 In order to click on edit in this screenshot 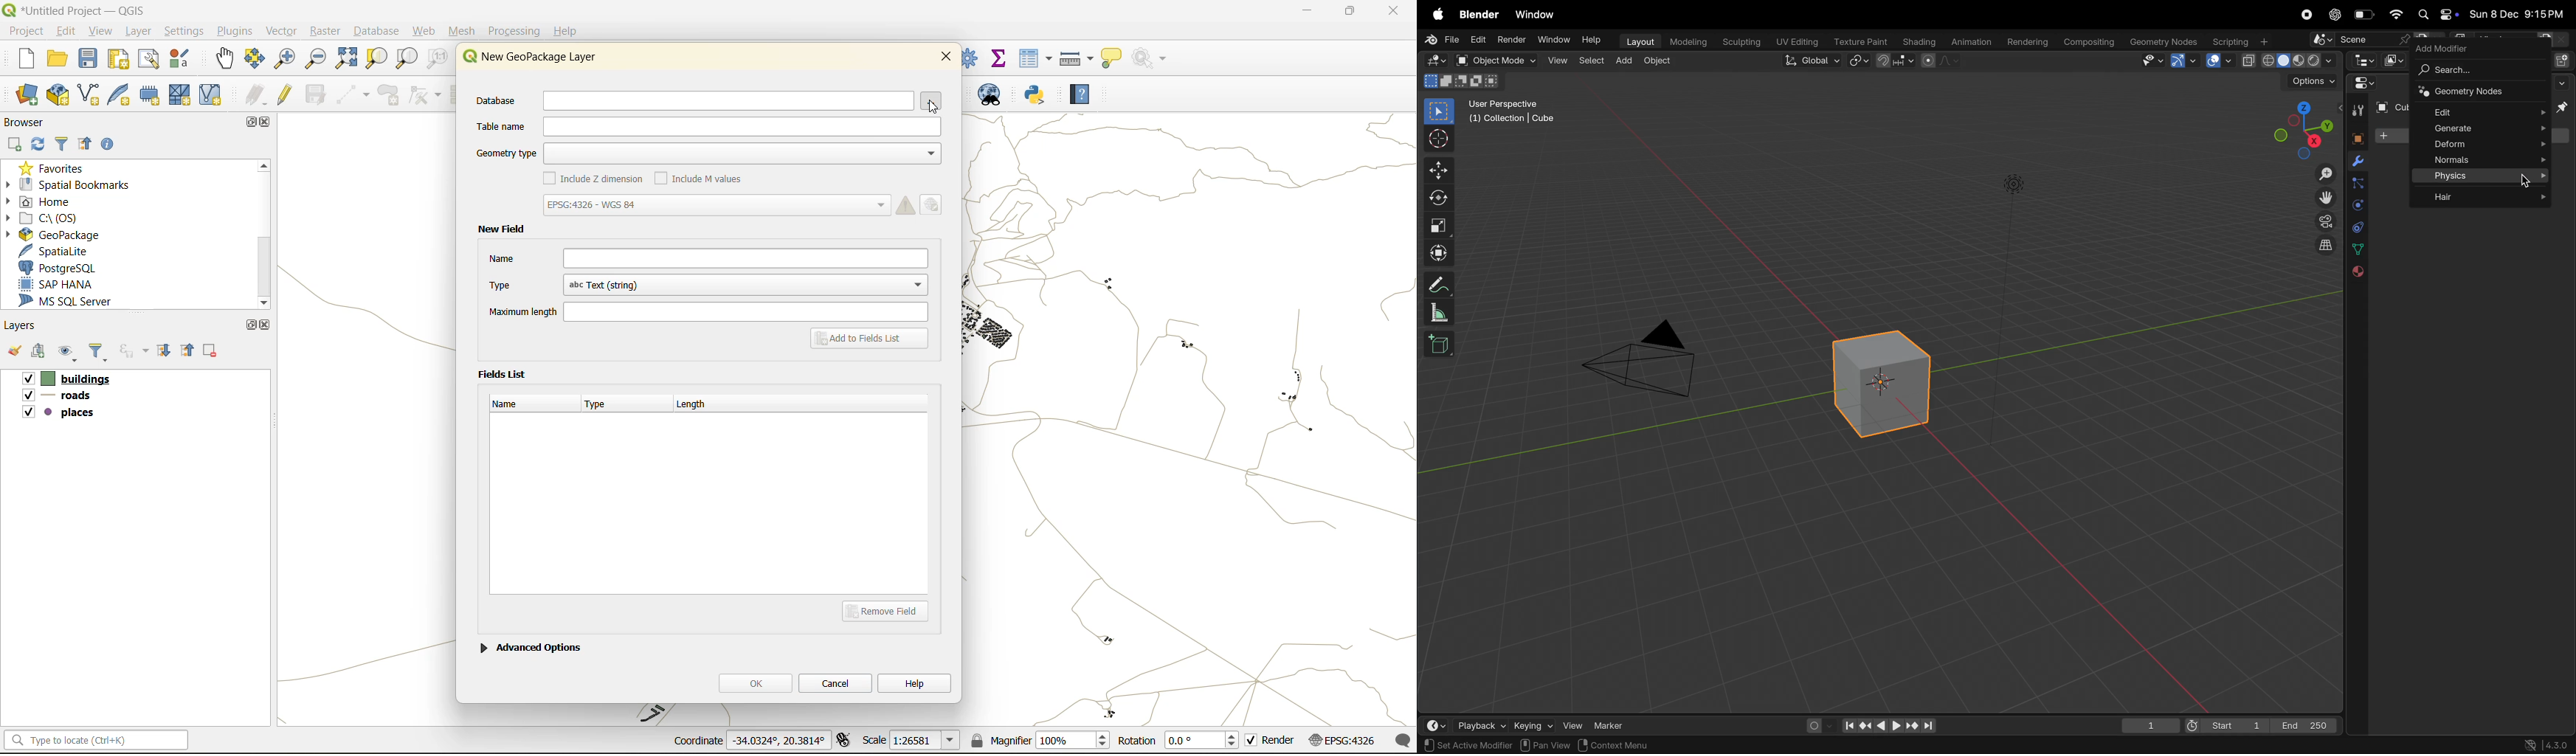, I will do `click(67, 30)`.